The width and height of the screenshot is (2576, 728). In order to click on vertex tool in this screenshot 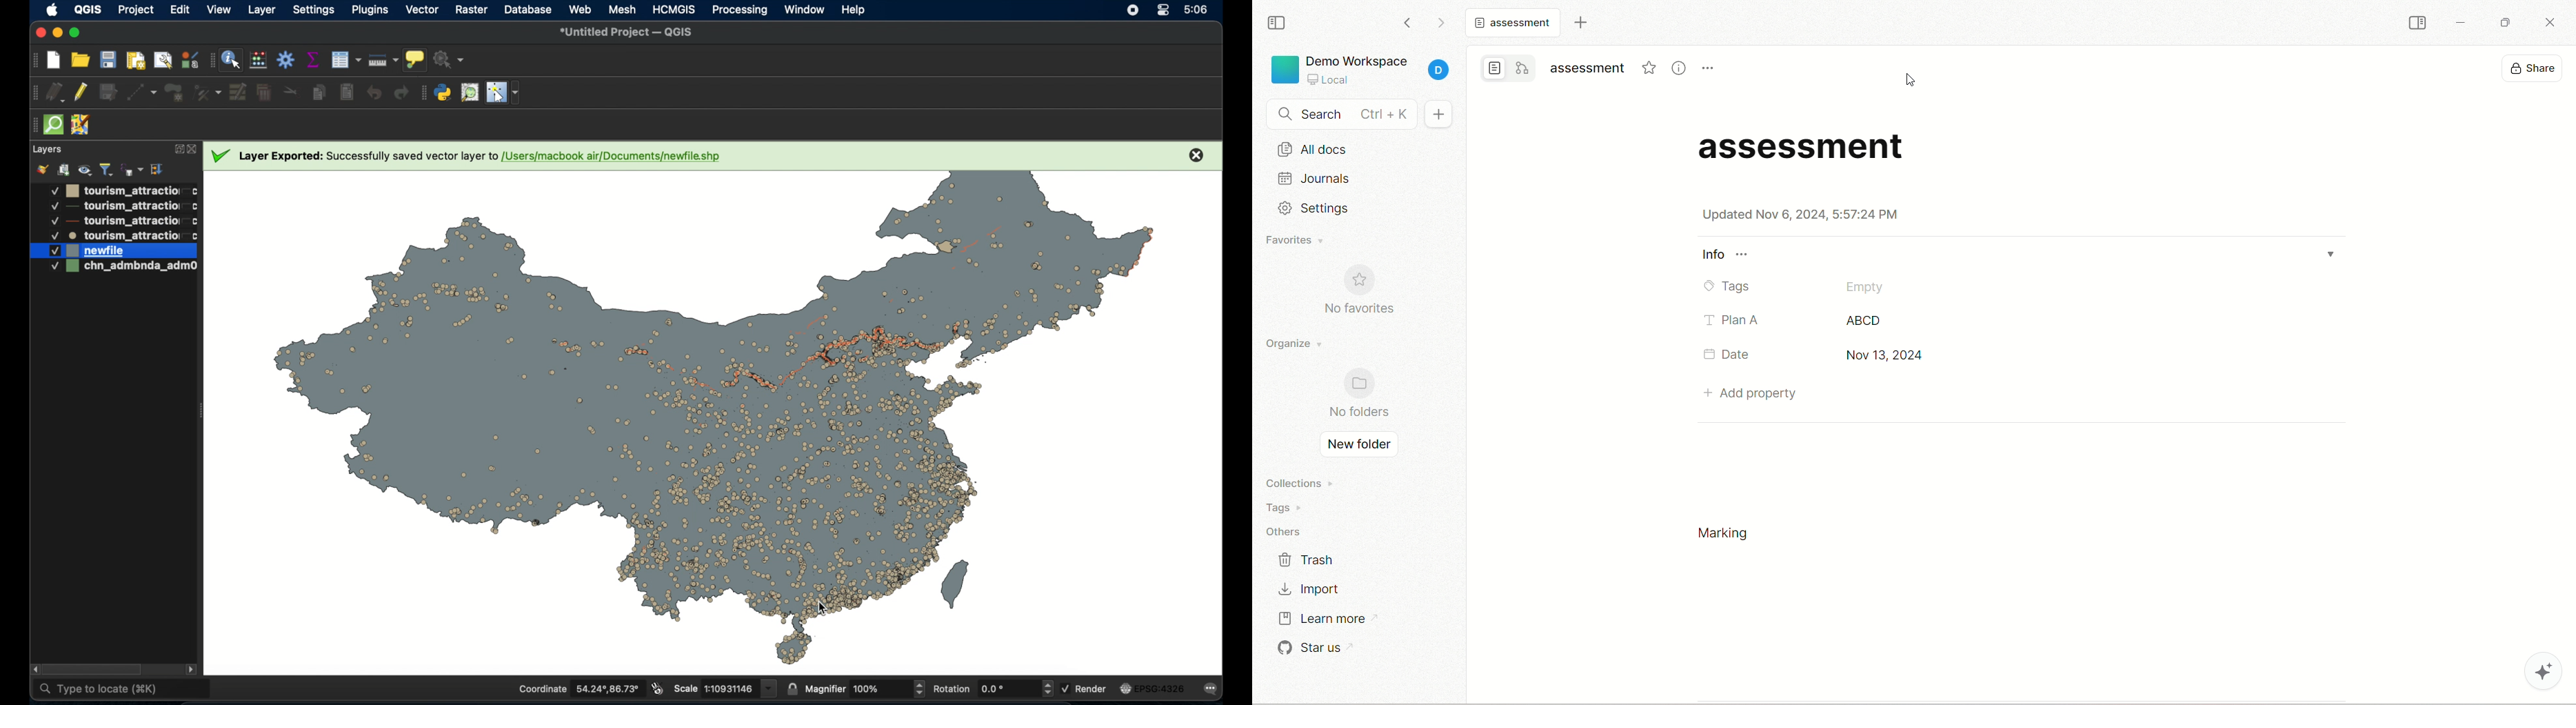, I will do `click(209, 93)`.